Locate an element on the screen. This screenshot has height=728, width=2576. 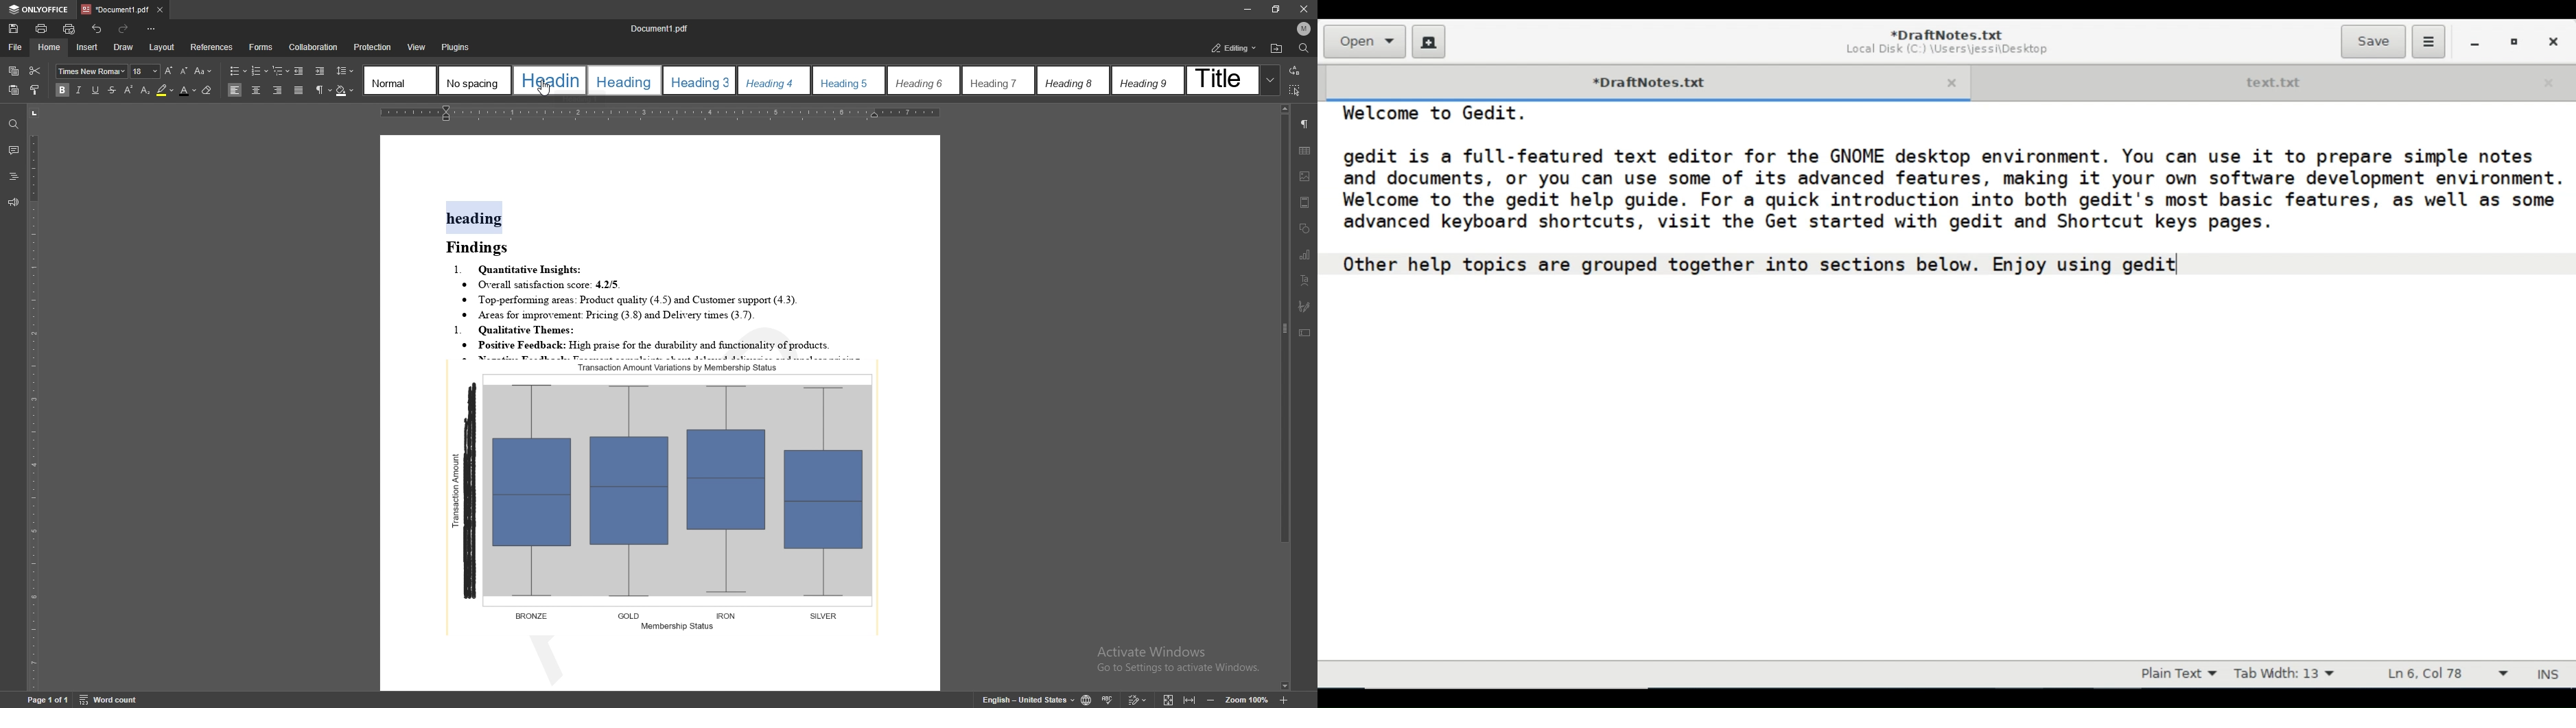
® Areas for improvement: Pricing (3.8) and Delivery times (3.7). is located at coordinates (609, 315).